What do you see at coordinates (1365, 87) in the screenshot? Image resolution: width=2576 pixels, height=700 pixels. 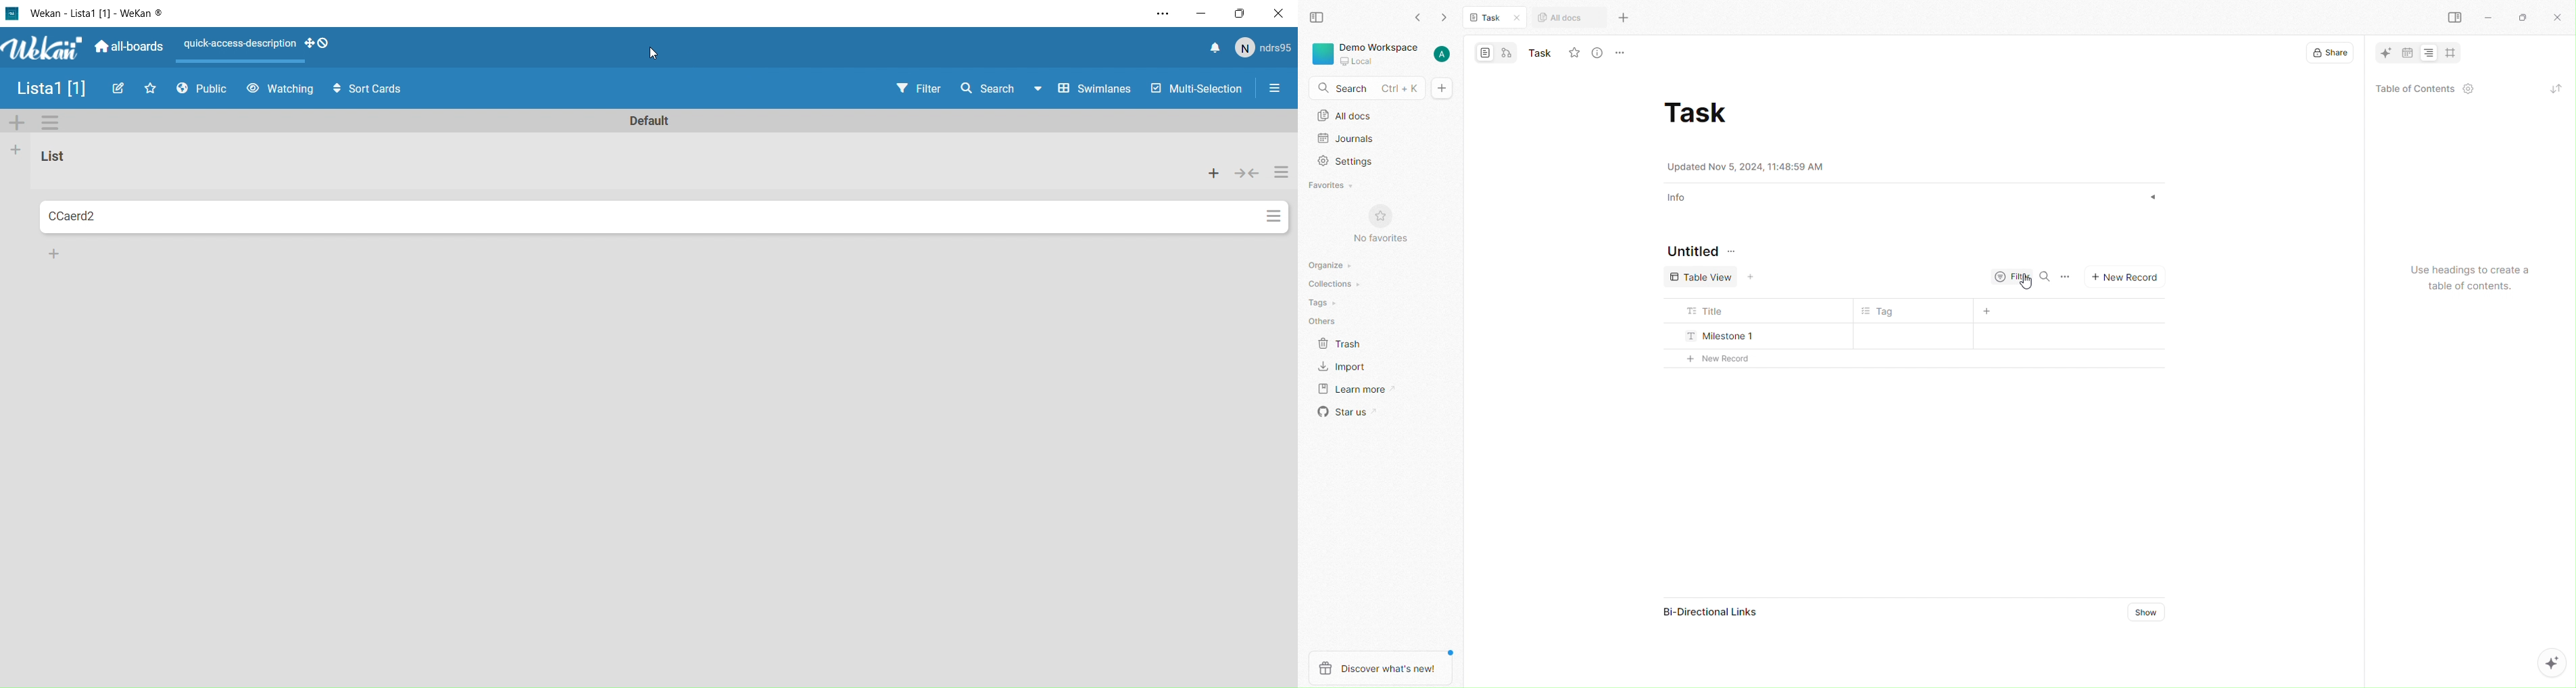 I see `Search - Ctrl + K` at bounding box center [1365, 87].